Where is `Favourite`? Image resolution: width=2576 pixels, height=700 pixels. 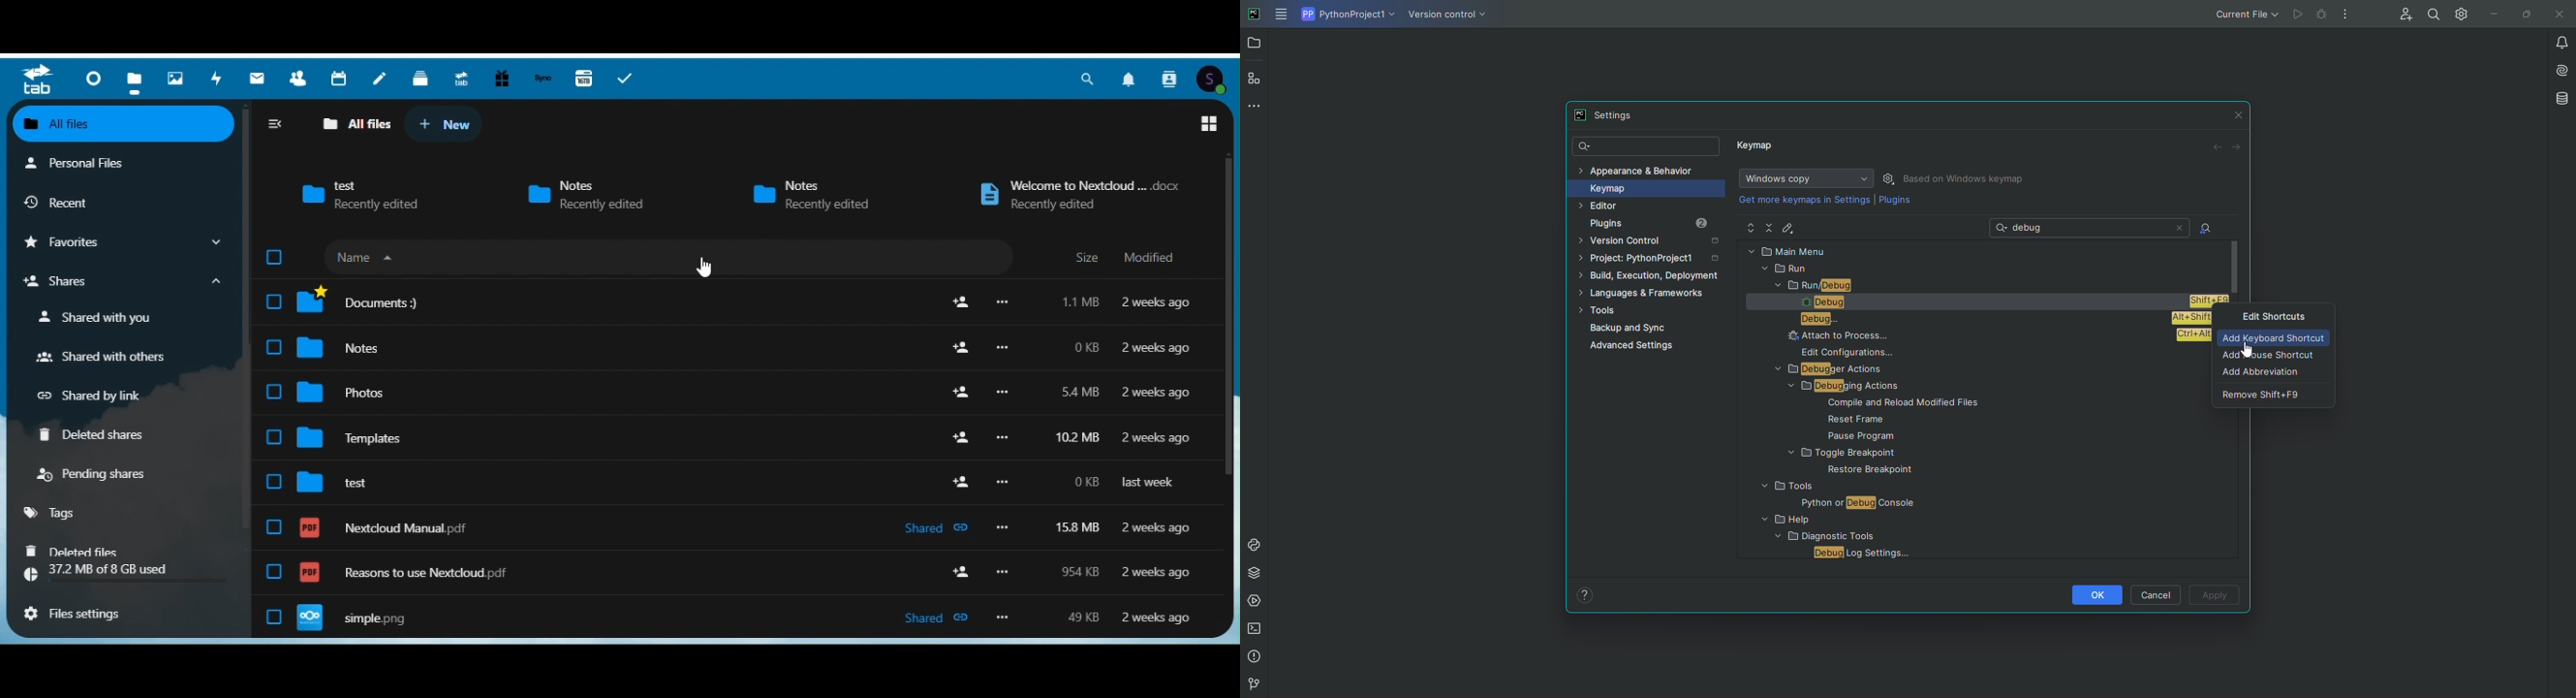 Favourite is located at coordinates (122, 243).